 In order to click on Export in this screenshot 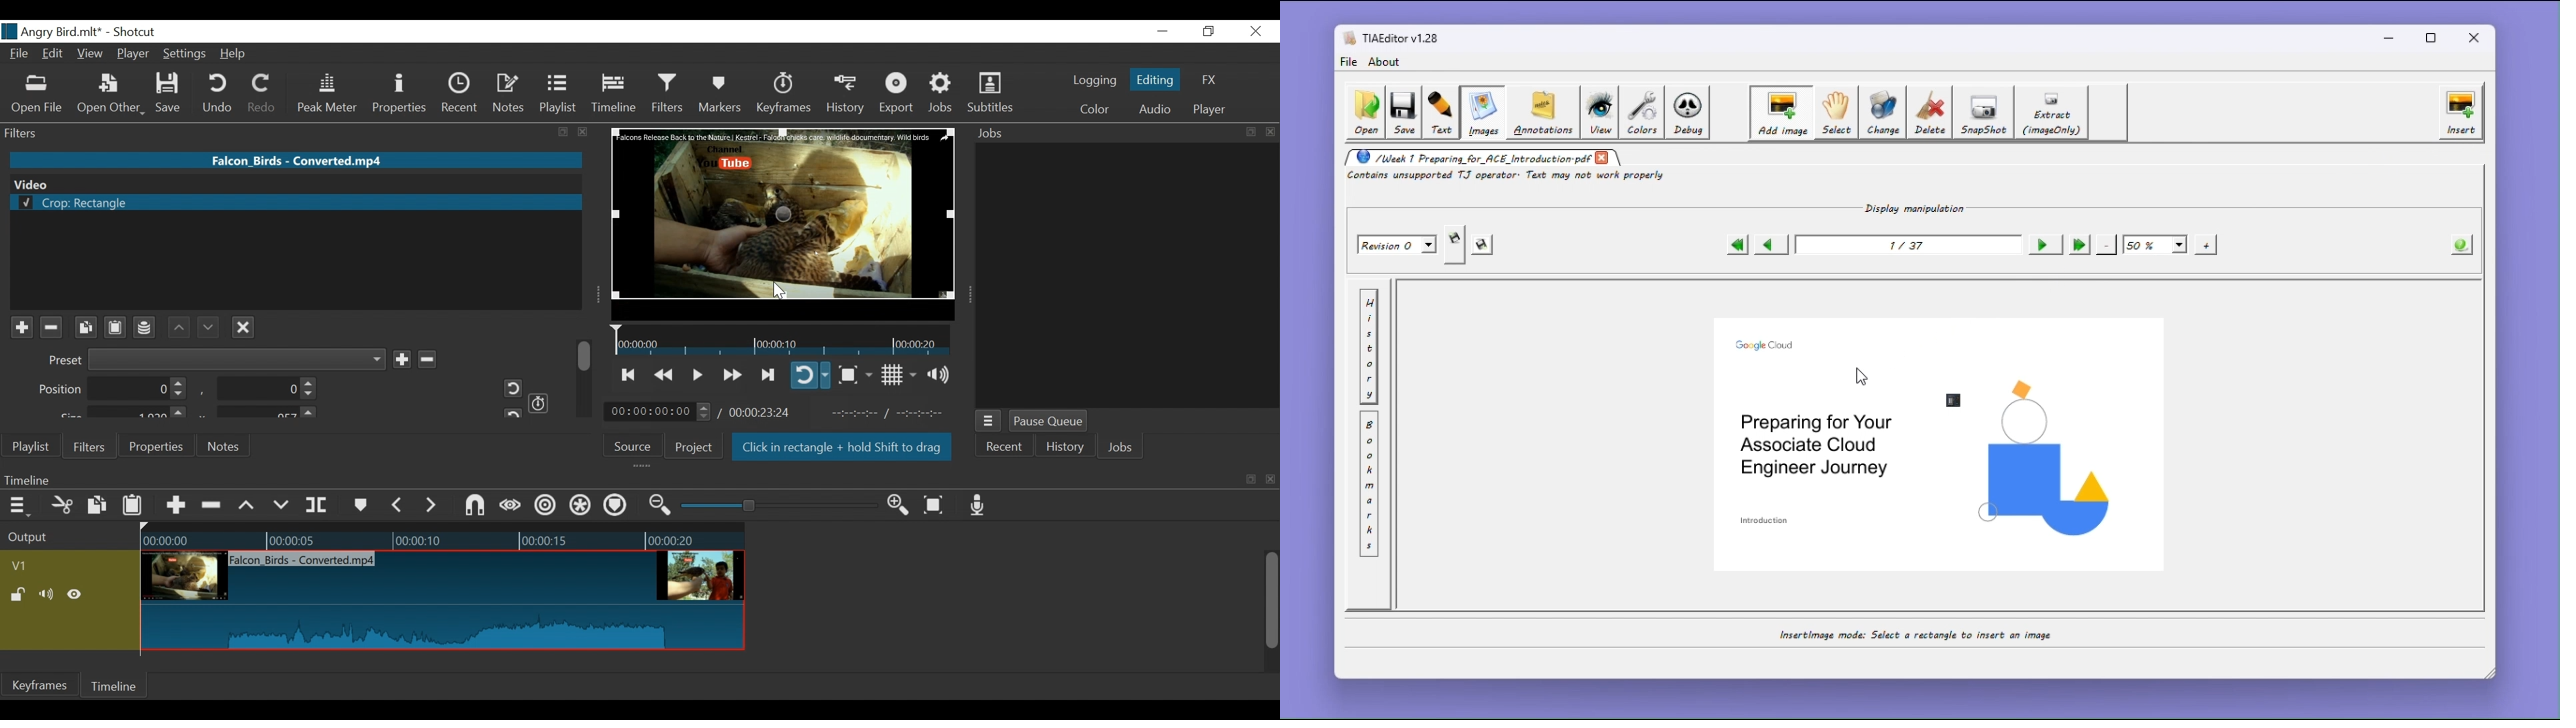, I will do `click(897, 94)`.